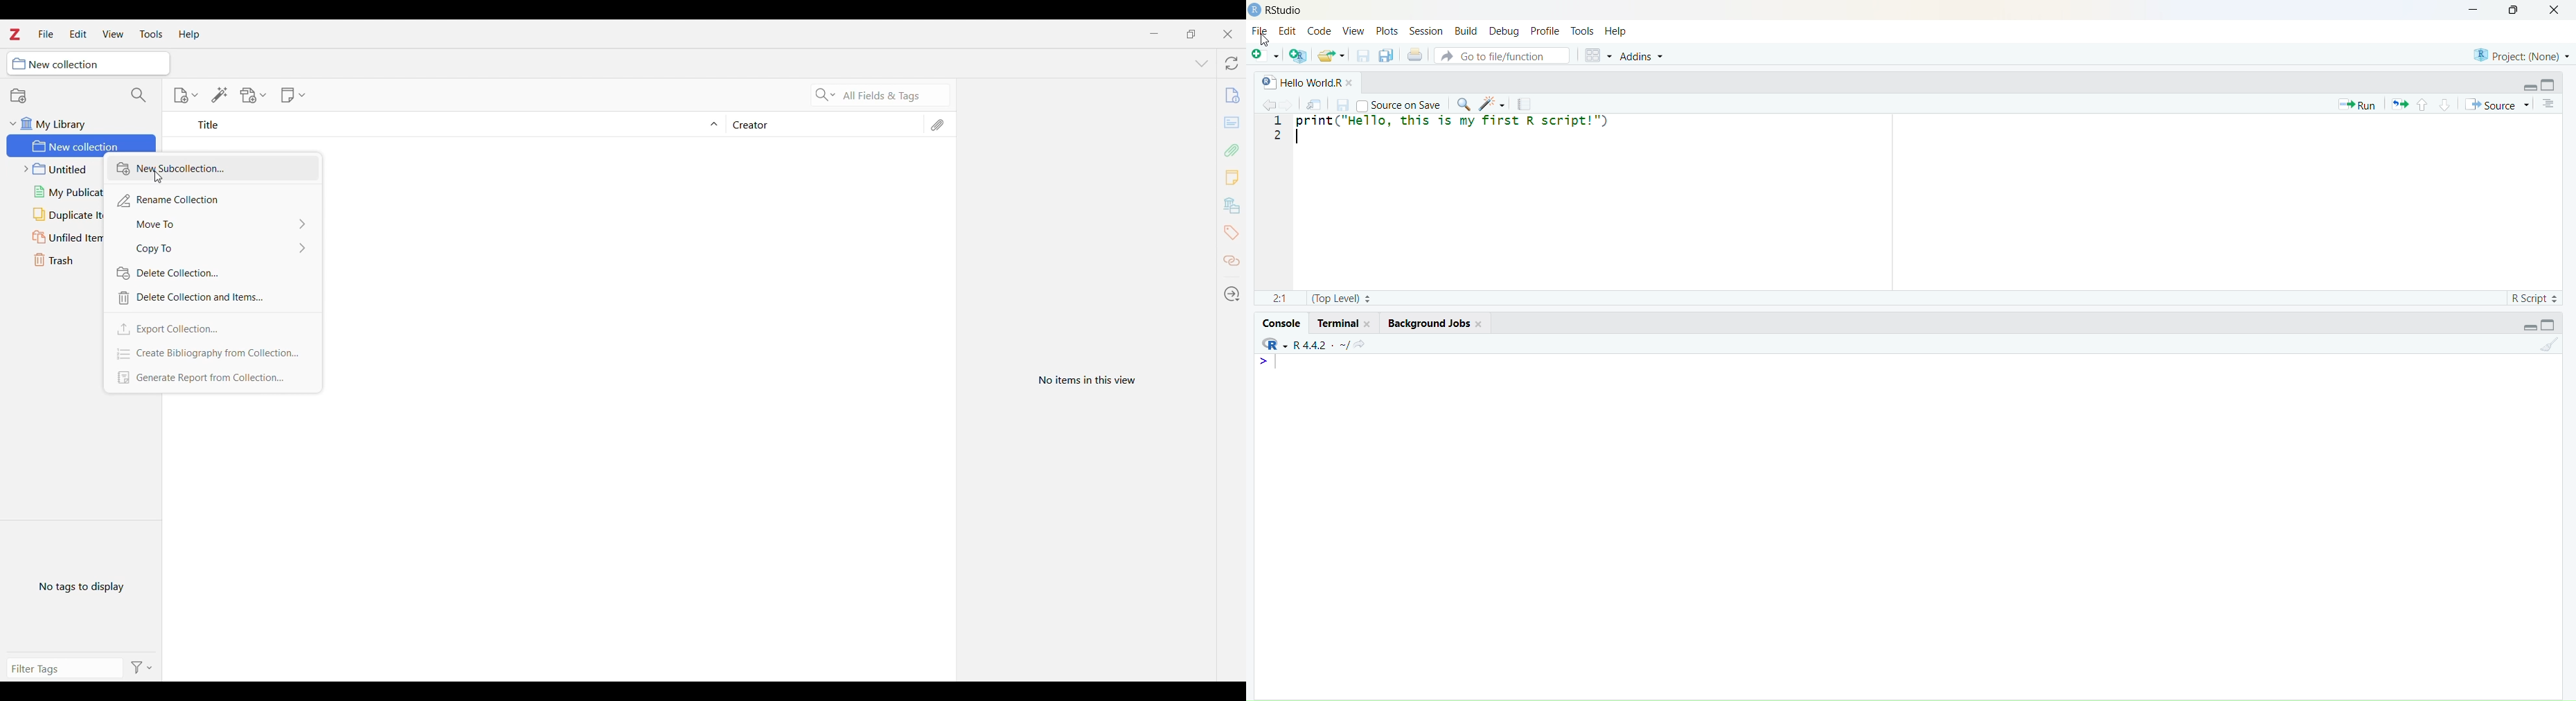 This screenshot has height=728, width=2576. What do you see at coordinates (1320, 344) in the screenshot?
I see `R 4.4.2 ~.` at bounding box center [1320, 344].